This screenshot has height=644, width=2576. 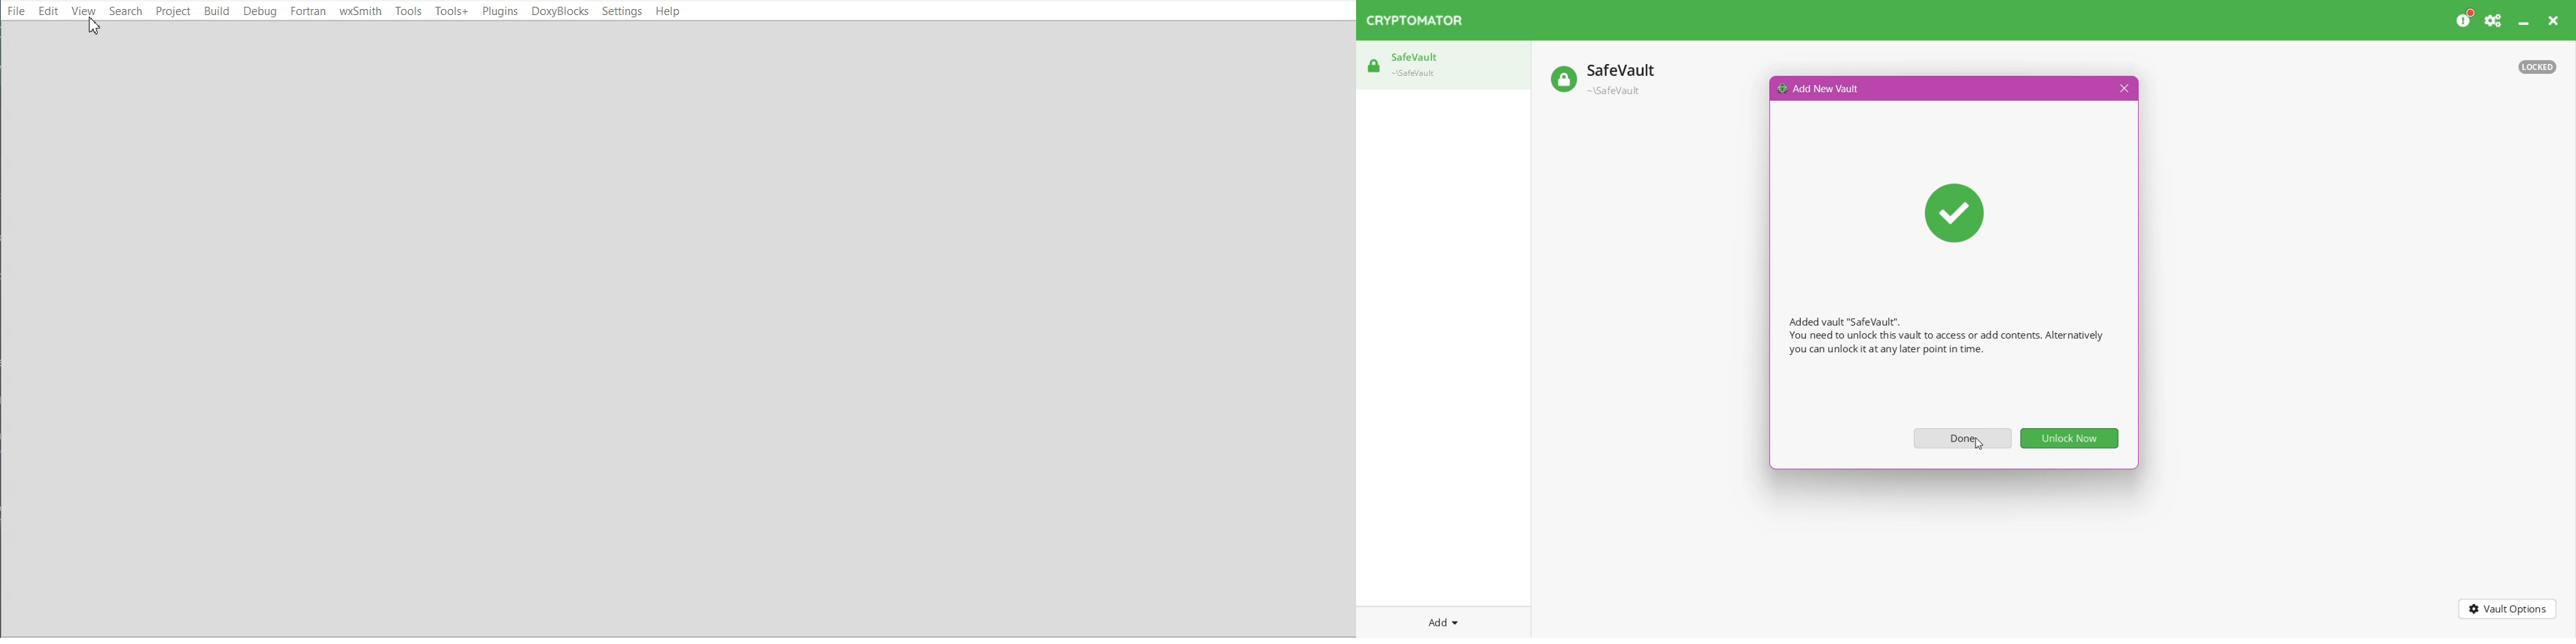 What do you see at coordinates (360, 11) in the screenshot?
I see `wxSmith` at bounding box center [360, 11].